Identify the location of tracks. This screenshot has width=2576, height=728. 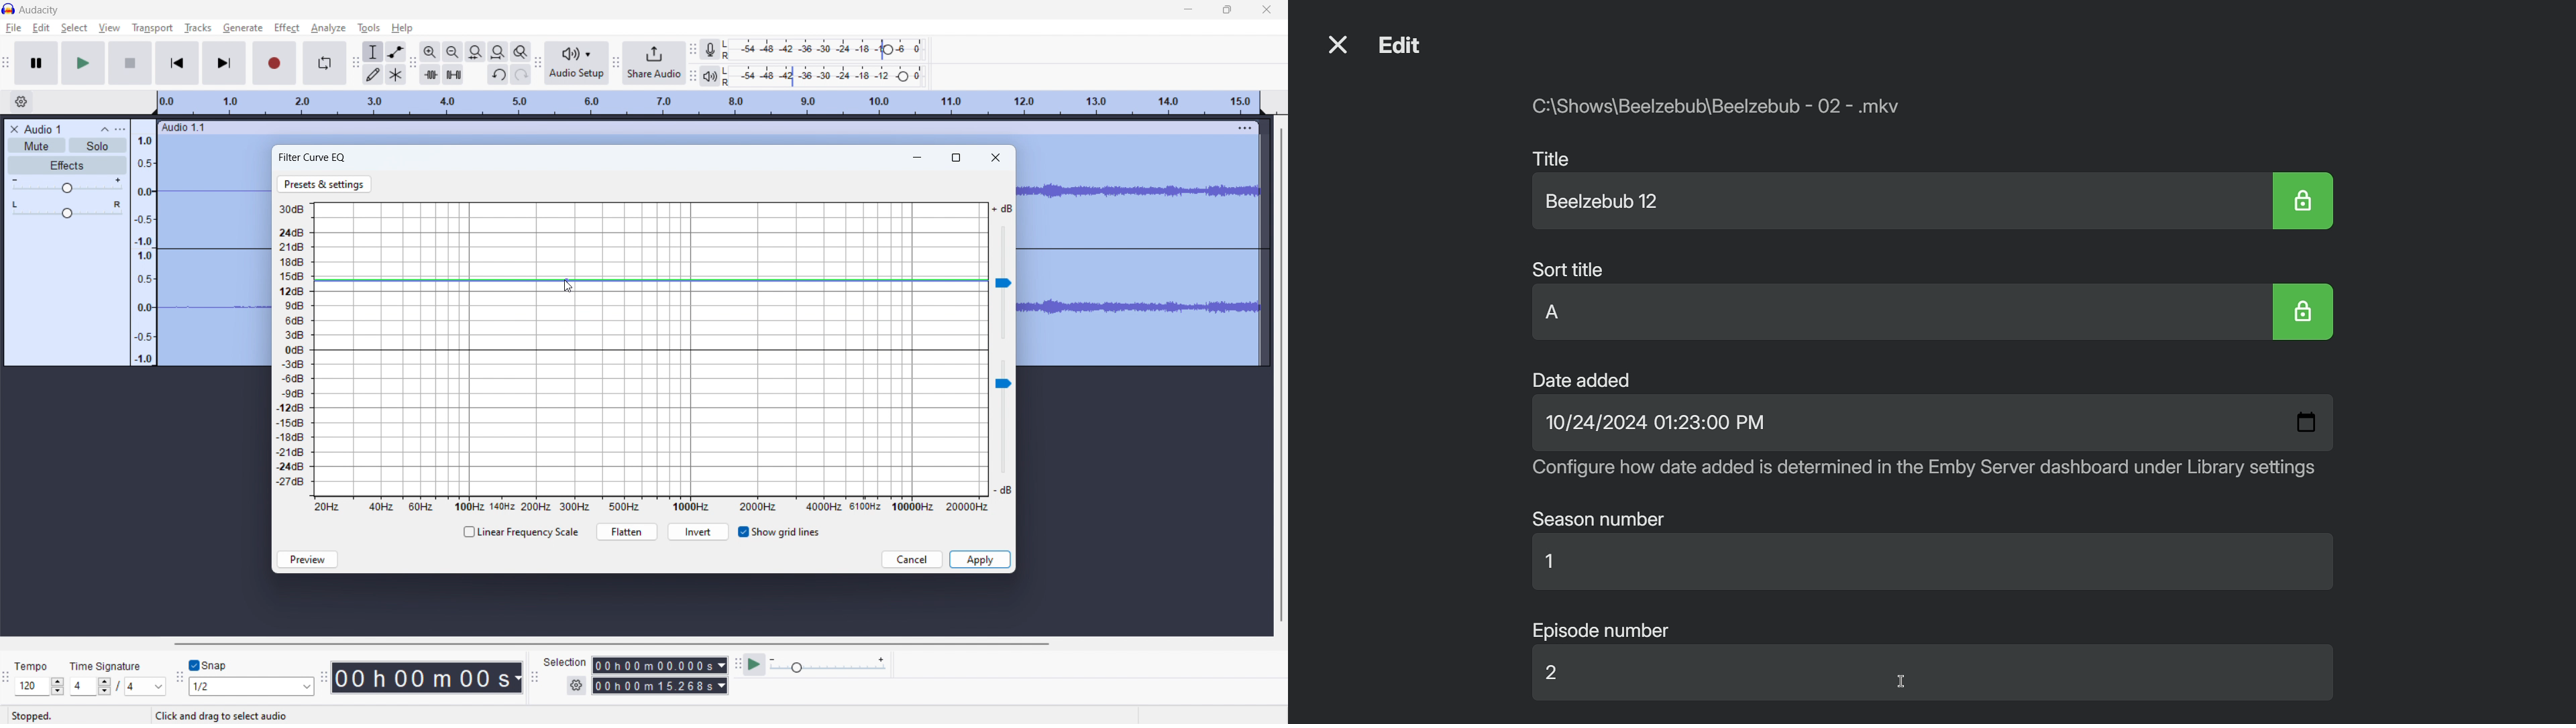
(198, 28).